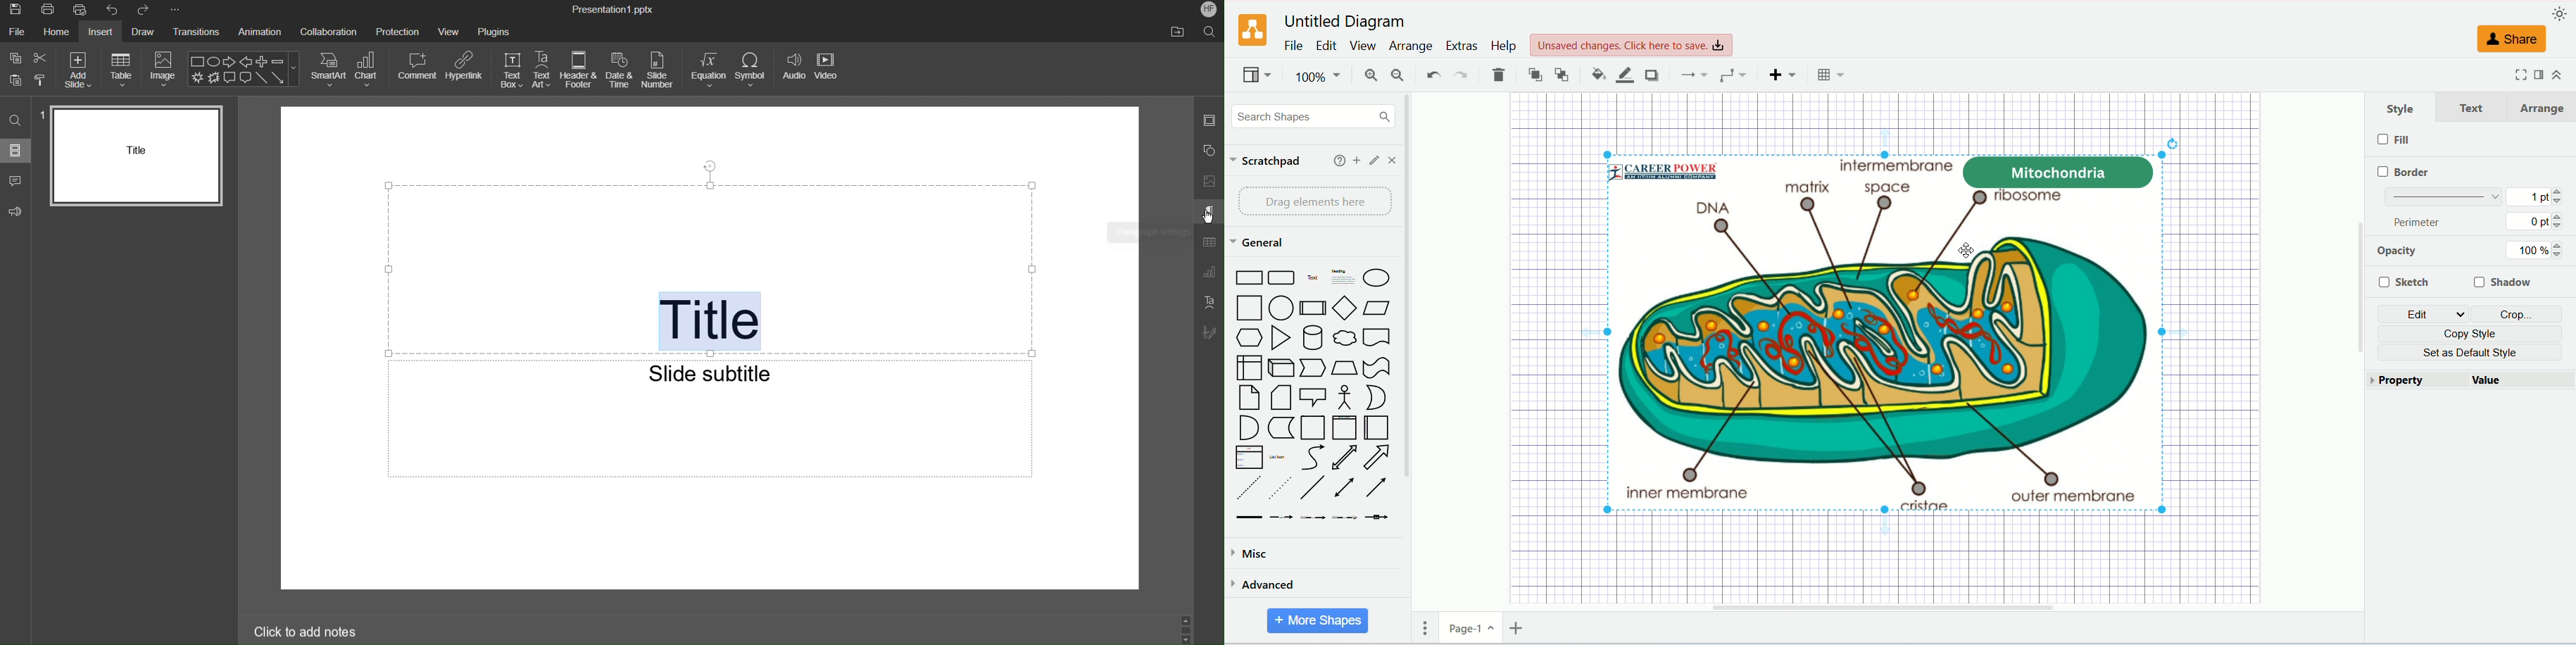 This screenshot has height=672, width=2576. Describe the element at coordinates (1346, 518) in the screenshot. I see `Connector with 3 Labels` at that location.